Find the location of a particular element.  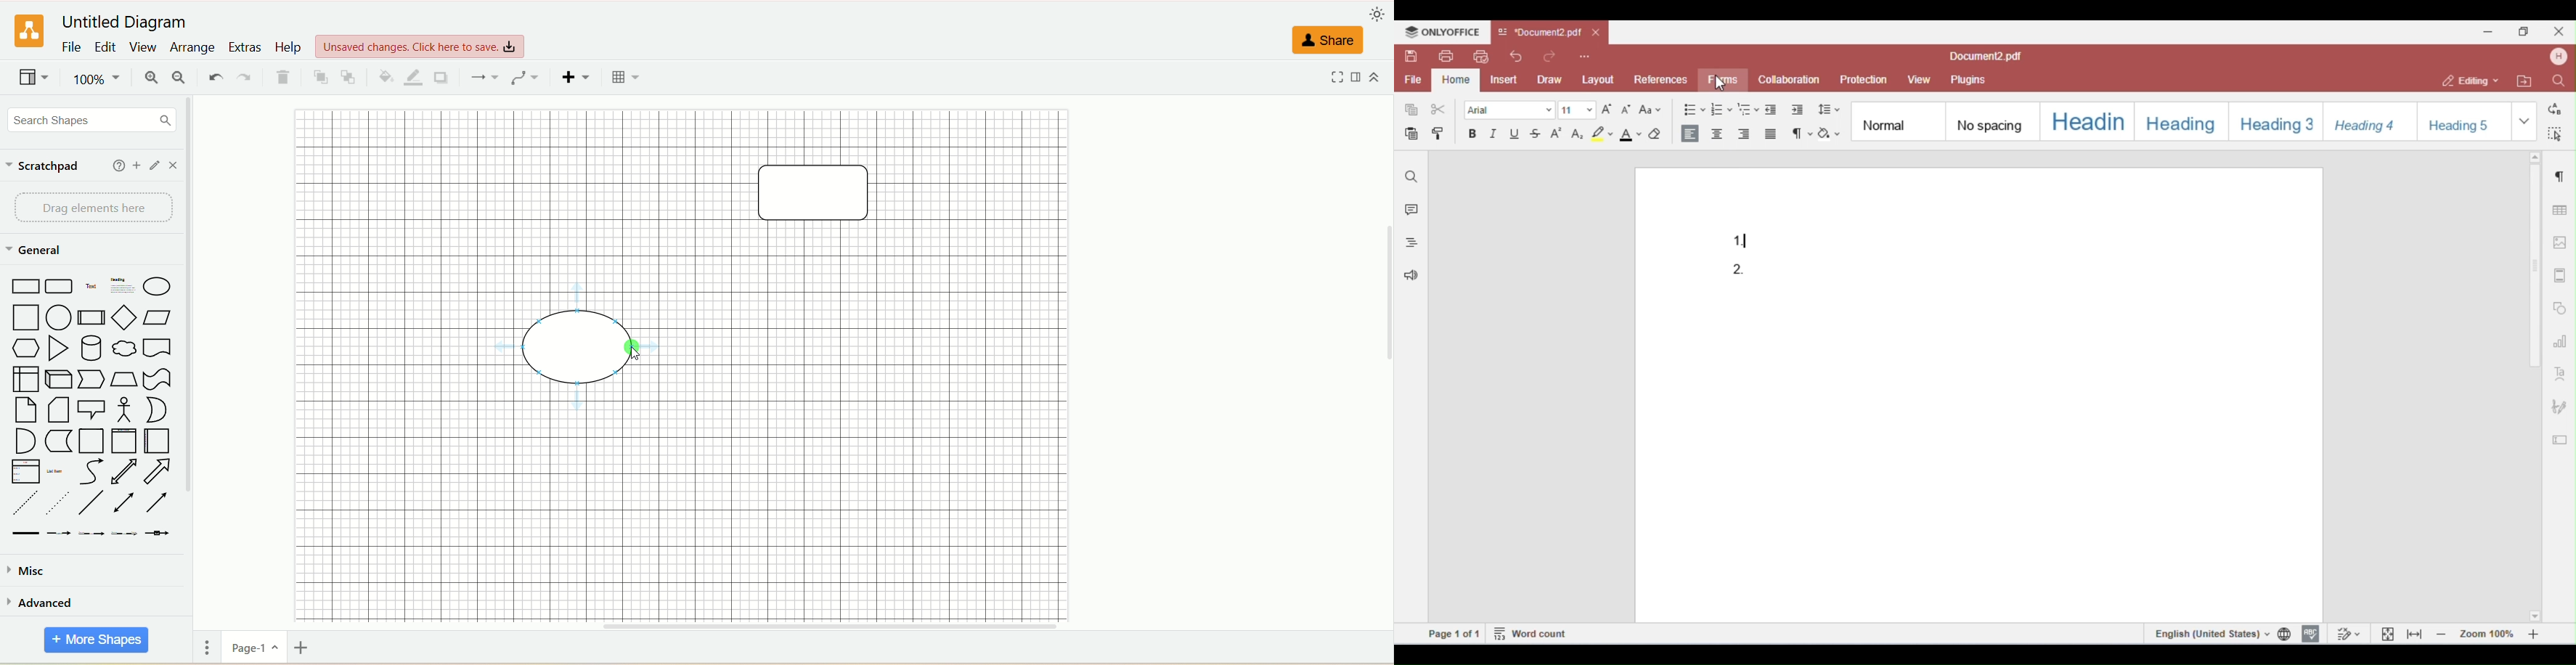

shape is located at coordinates (820, 195).